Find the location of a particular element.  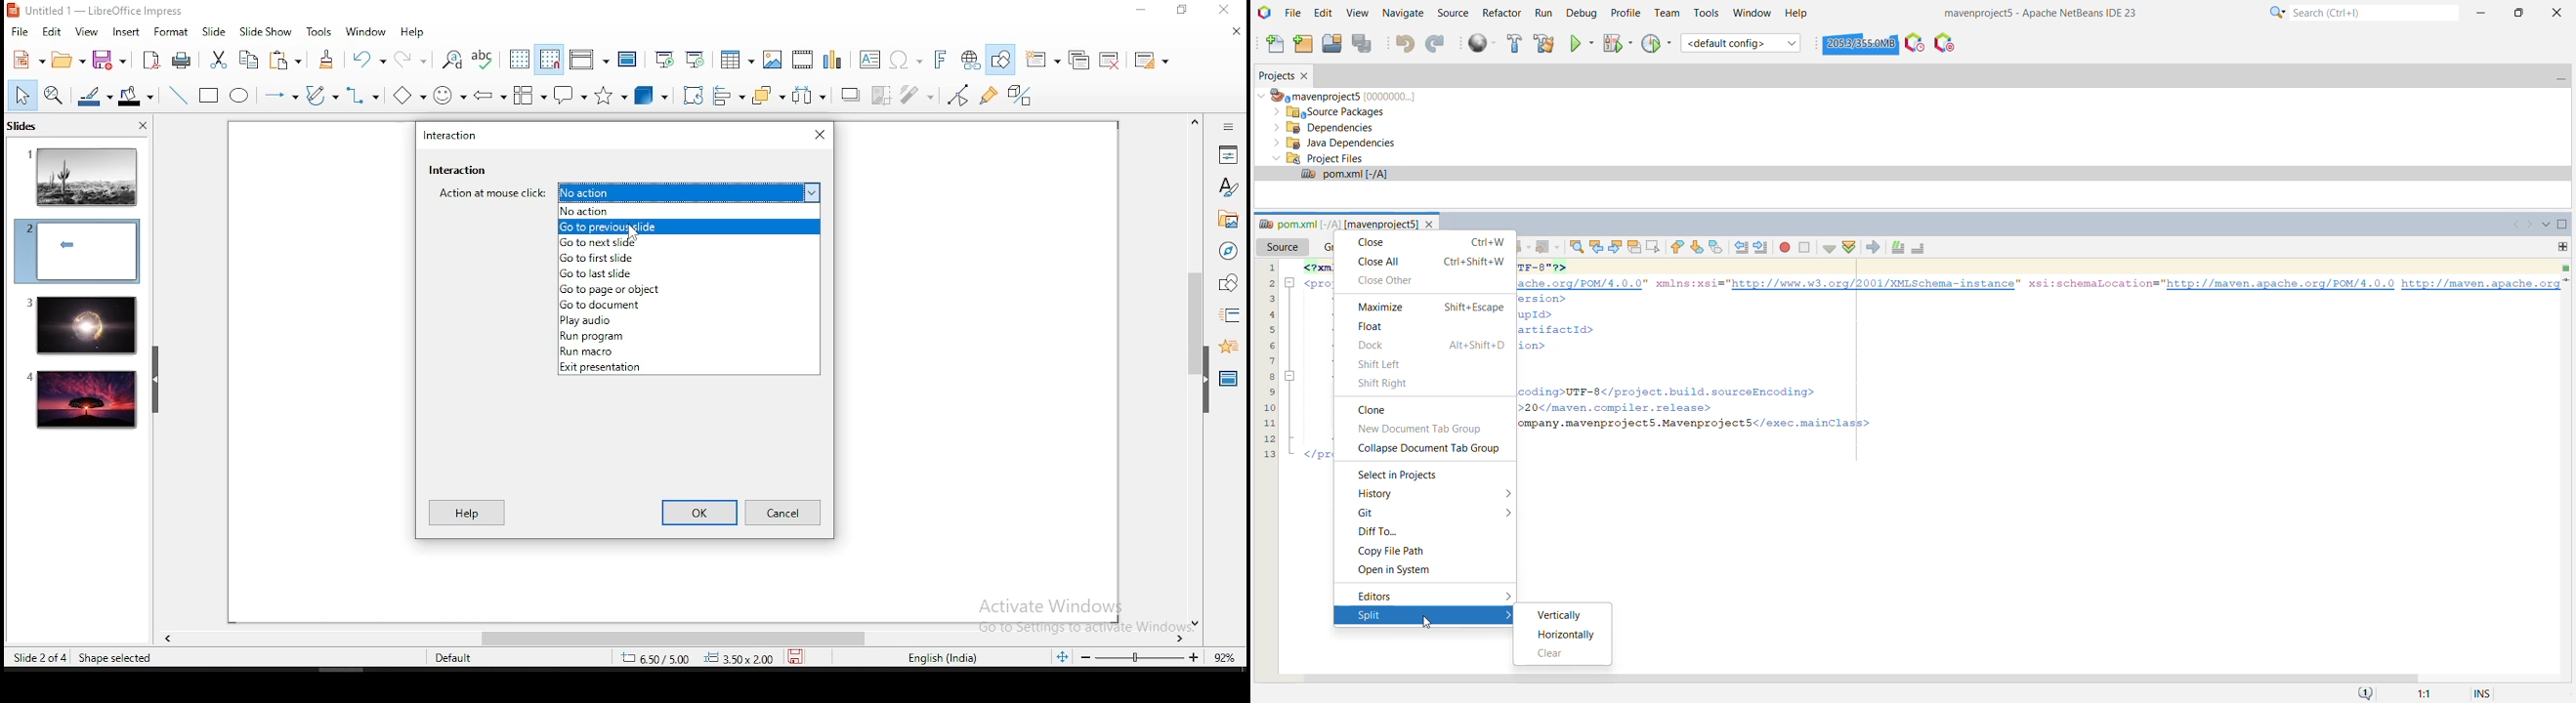

navigator is located at coordinates (1227, 253).